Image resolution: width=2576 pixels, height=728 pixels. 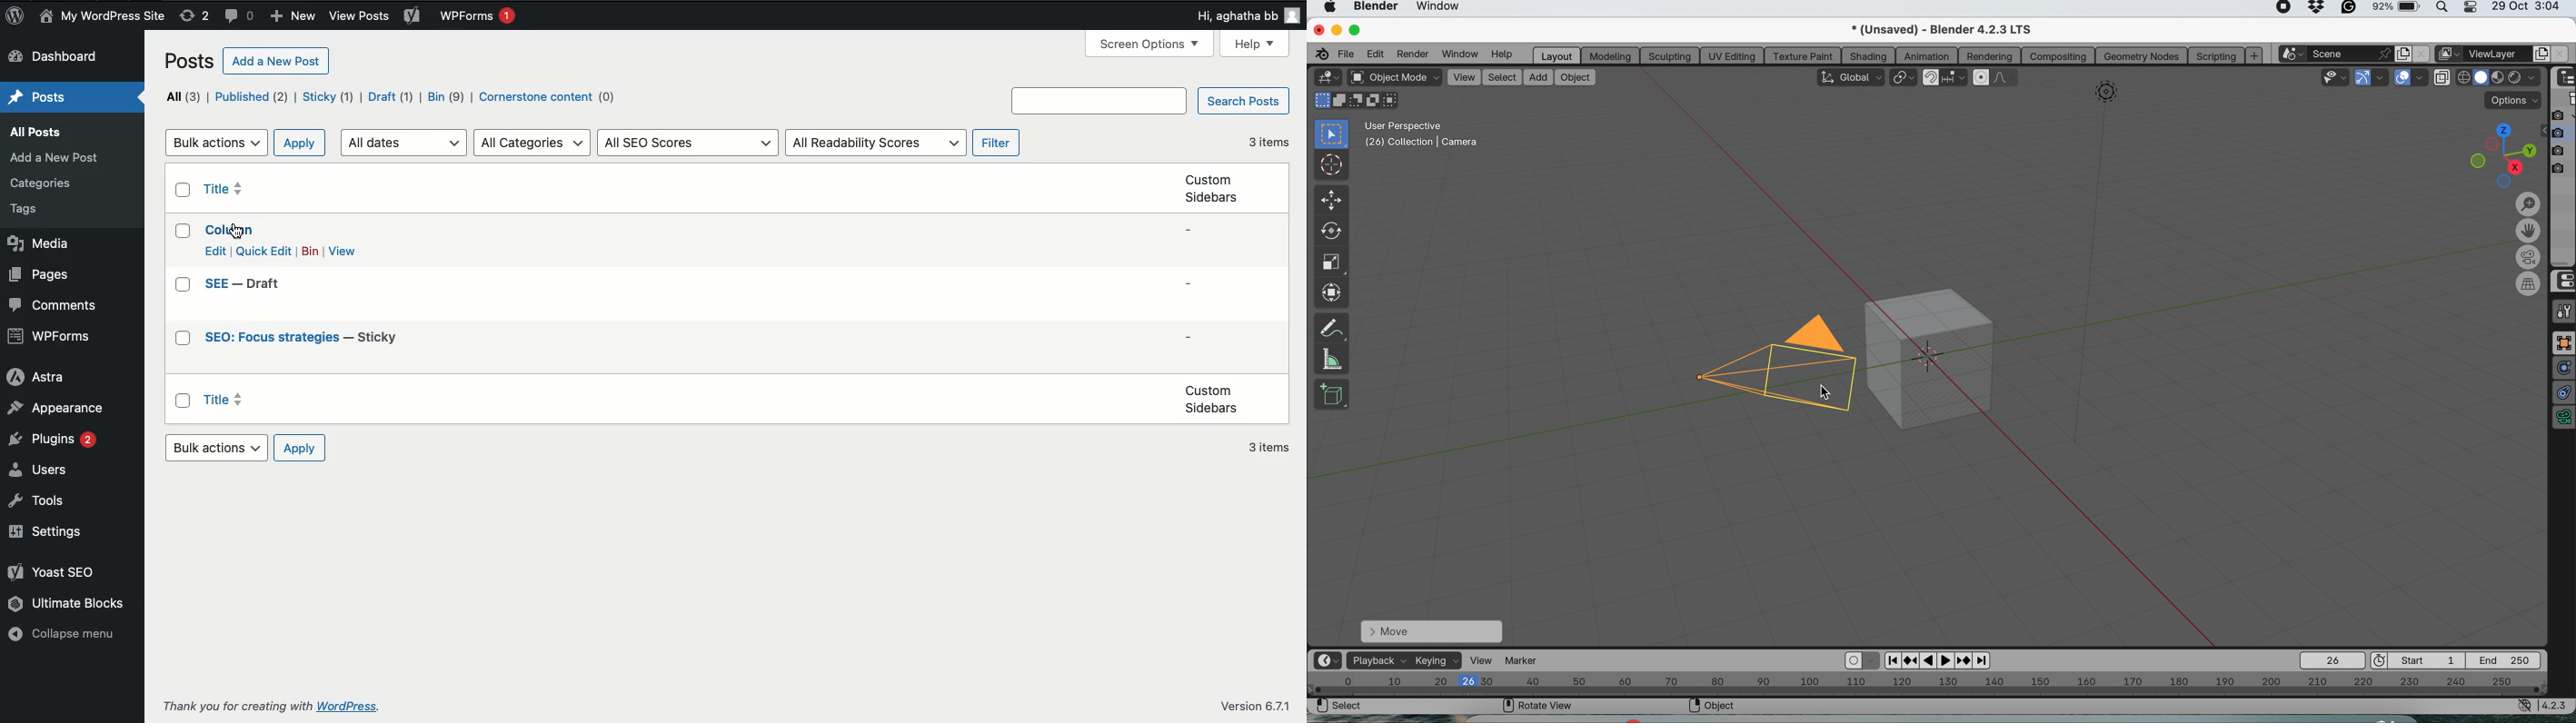 What do you see at coordinates (264, 251) in the screenshot?
I see `Quick edit` at bounding box center [264, 251].